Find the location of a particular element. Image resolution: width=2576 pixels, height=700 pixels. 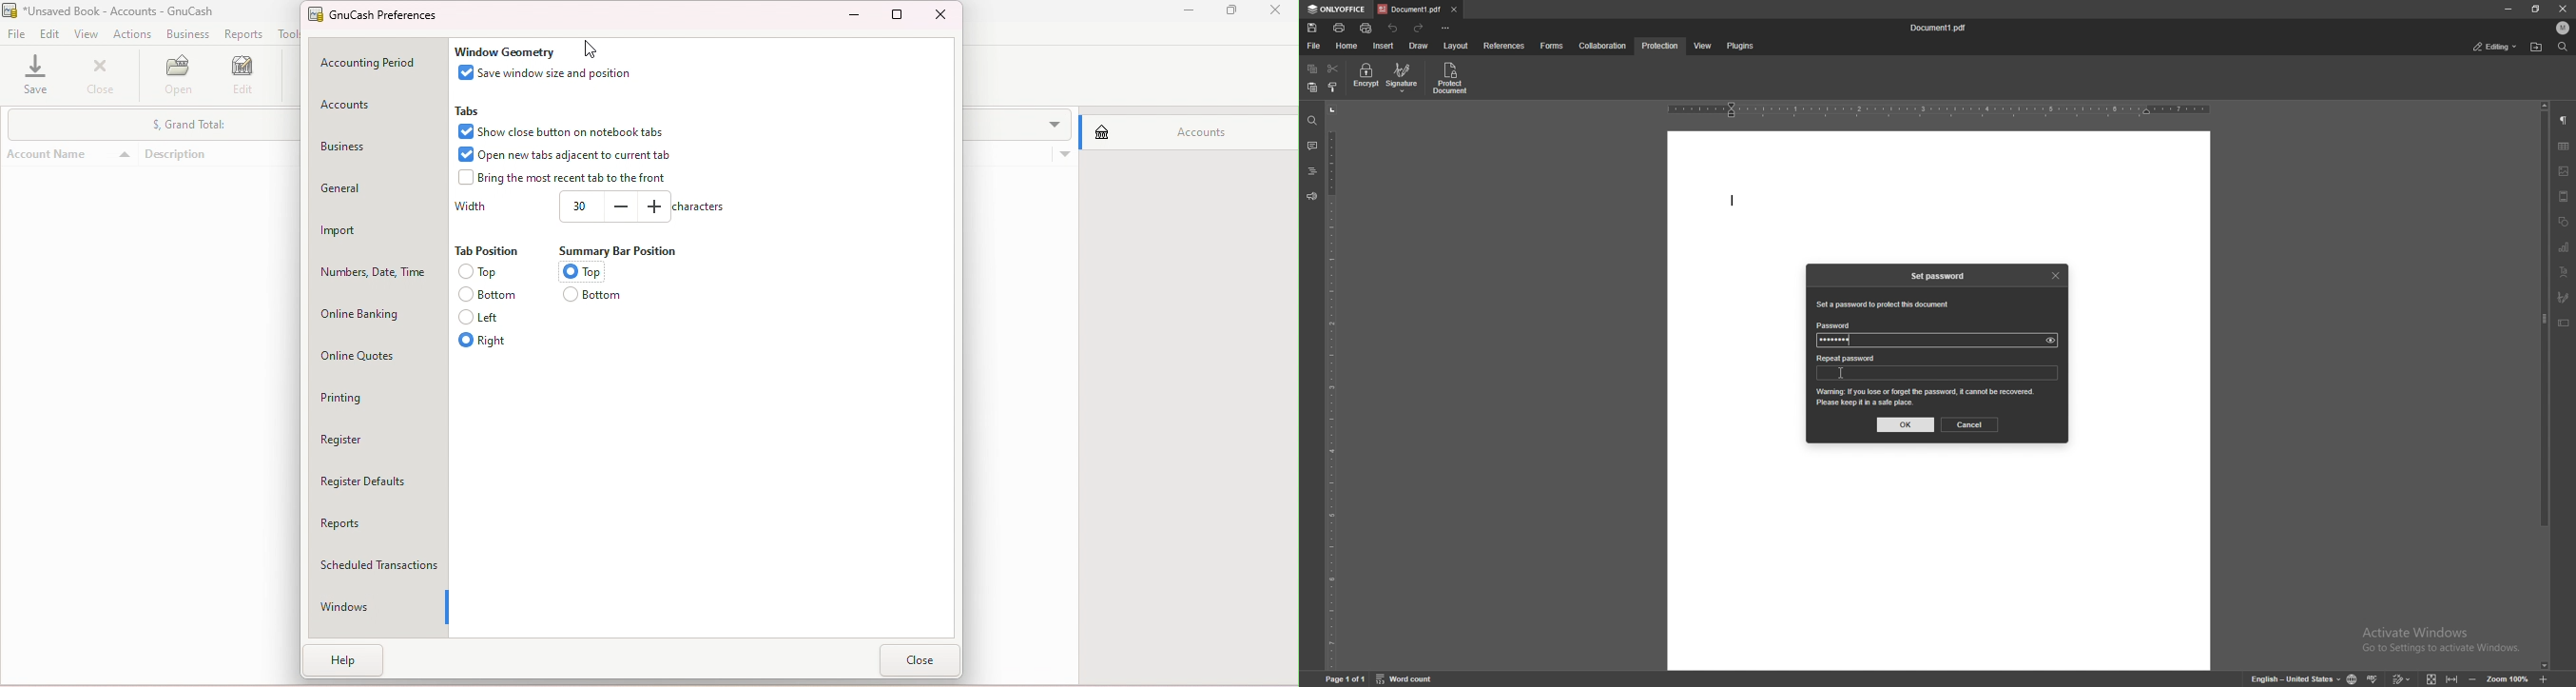

Reports is located at coordinates (242, 34).